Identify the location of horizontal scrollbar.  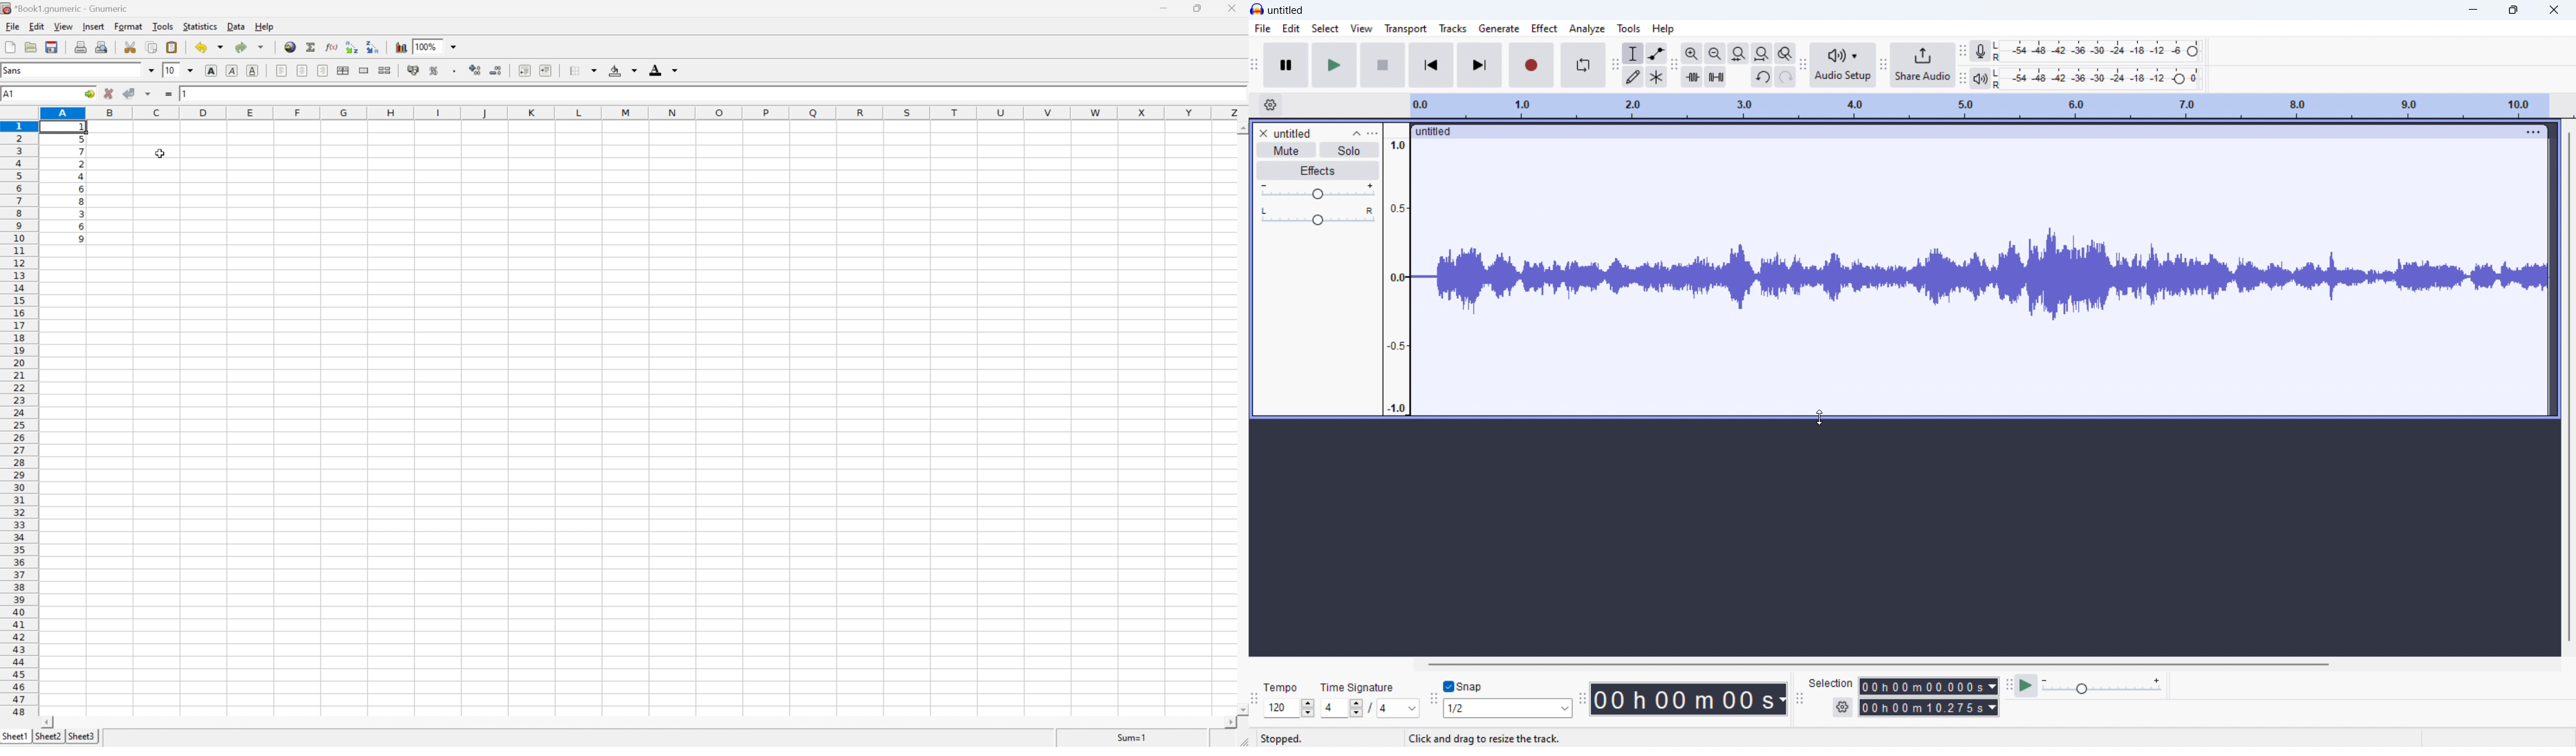
(1877, 662).